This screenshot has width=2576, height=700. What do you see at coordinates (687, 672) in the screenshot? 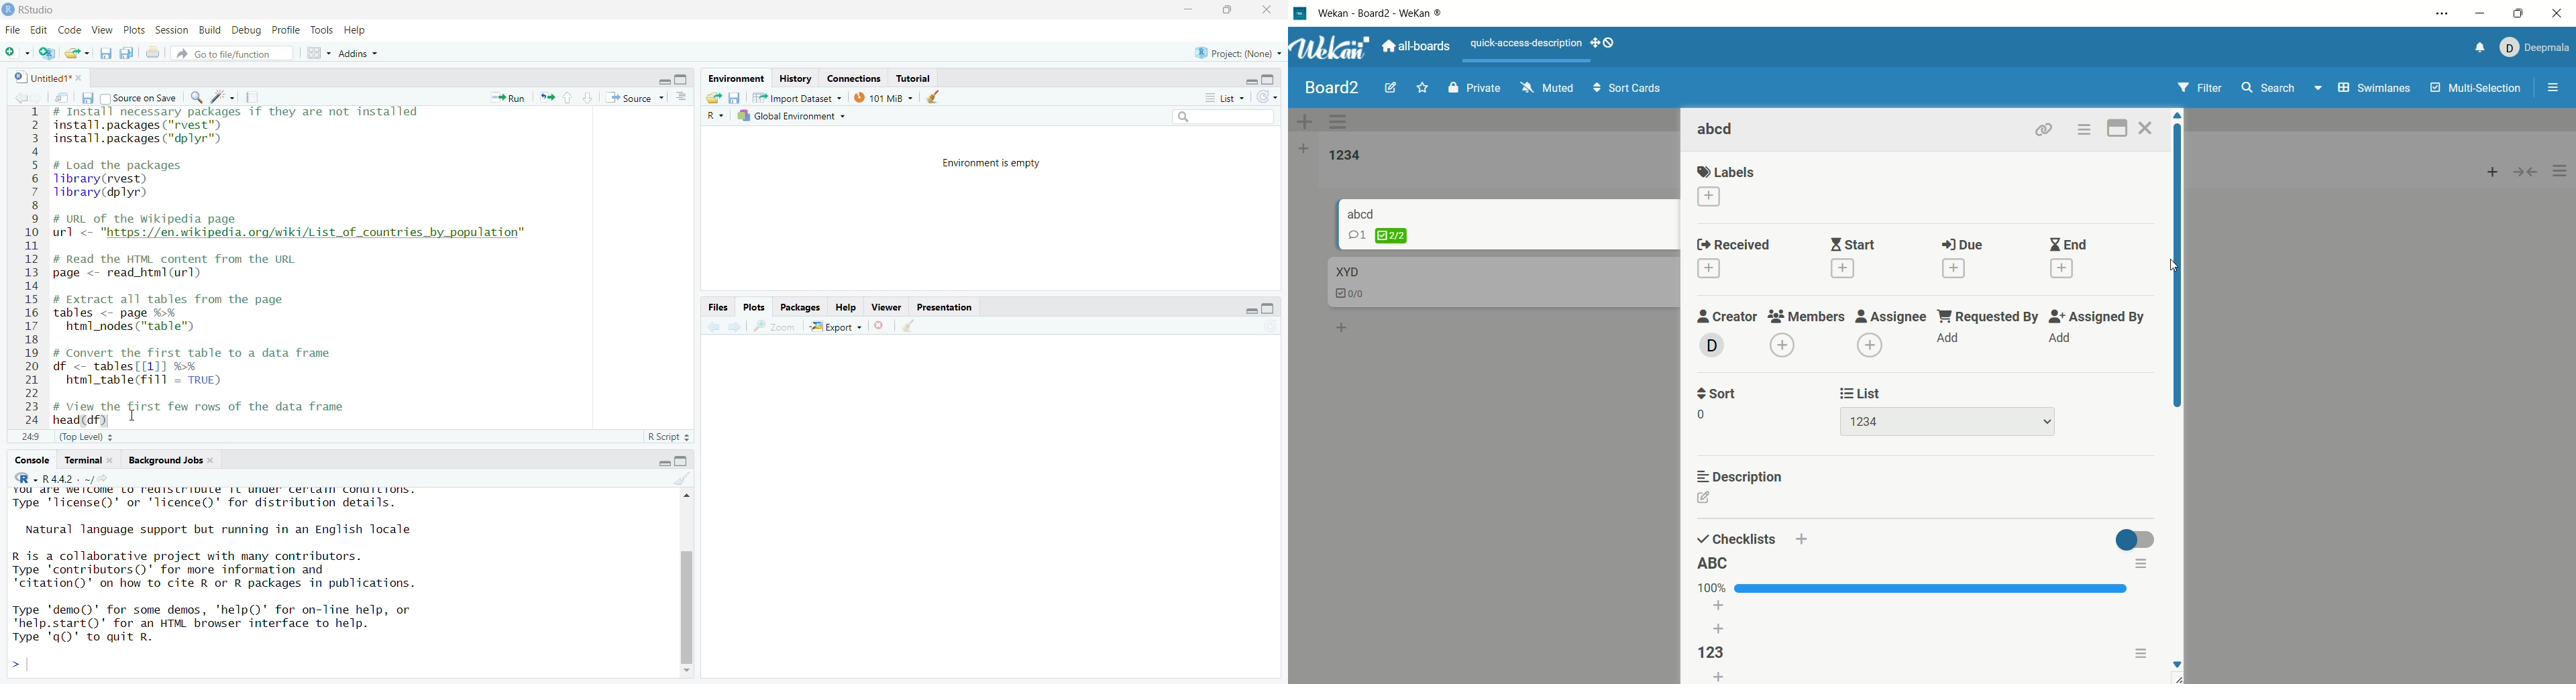
I see `scroll down` at bounding box center [687, 672].